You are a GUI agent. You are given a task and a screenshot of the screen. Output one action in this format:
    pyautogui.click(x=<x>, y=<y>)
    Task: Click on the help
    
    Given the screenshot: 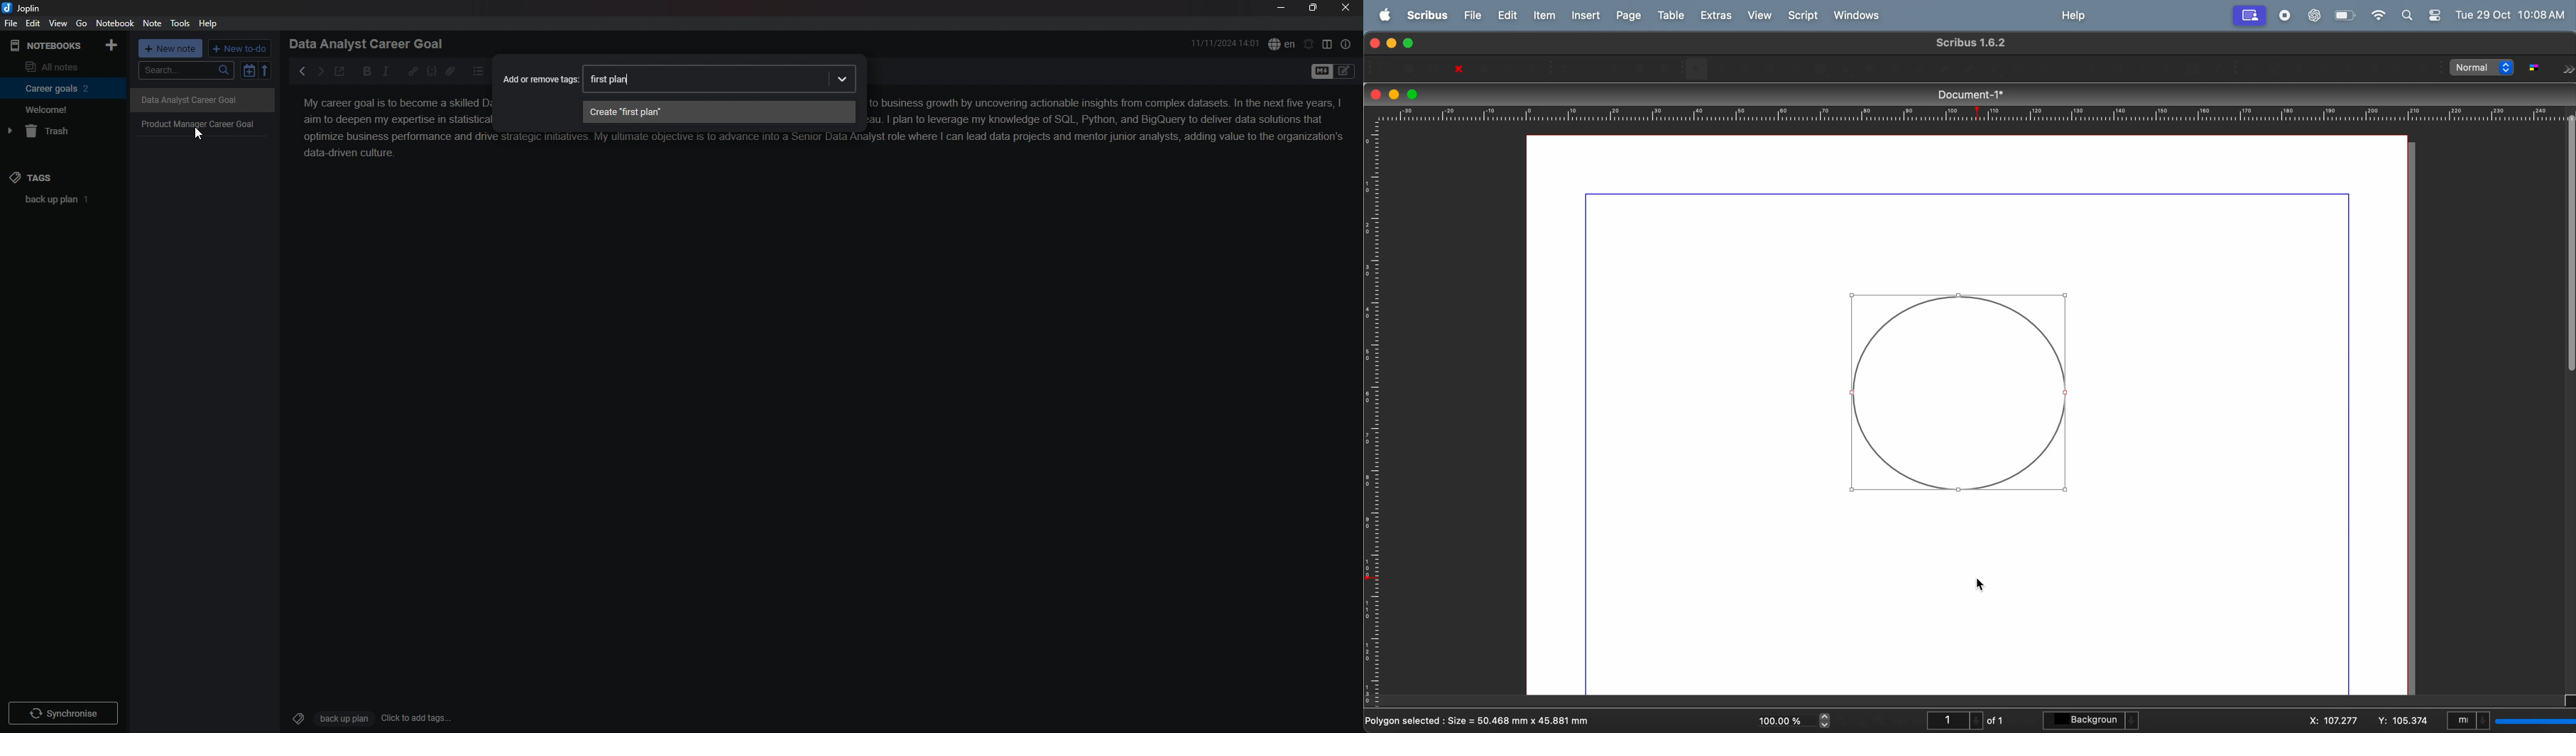 What is the action you would take?
    pyautogui.click(x=2075, y=16)
    